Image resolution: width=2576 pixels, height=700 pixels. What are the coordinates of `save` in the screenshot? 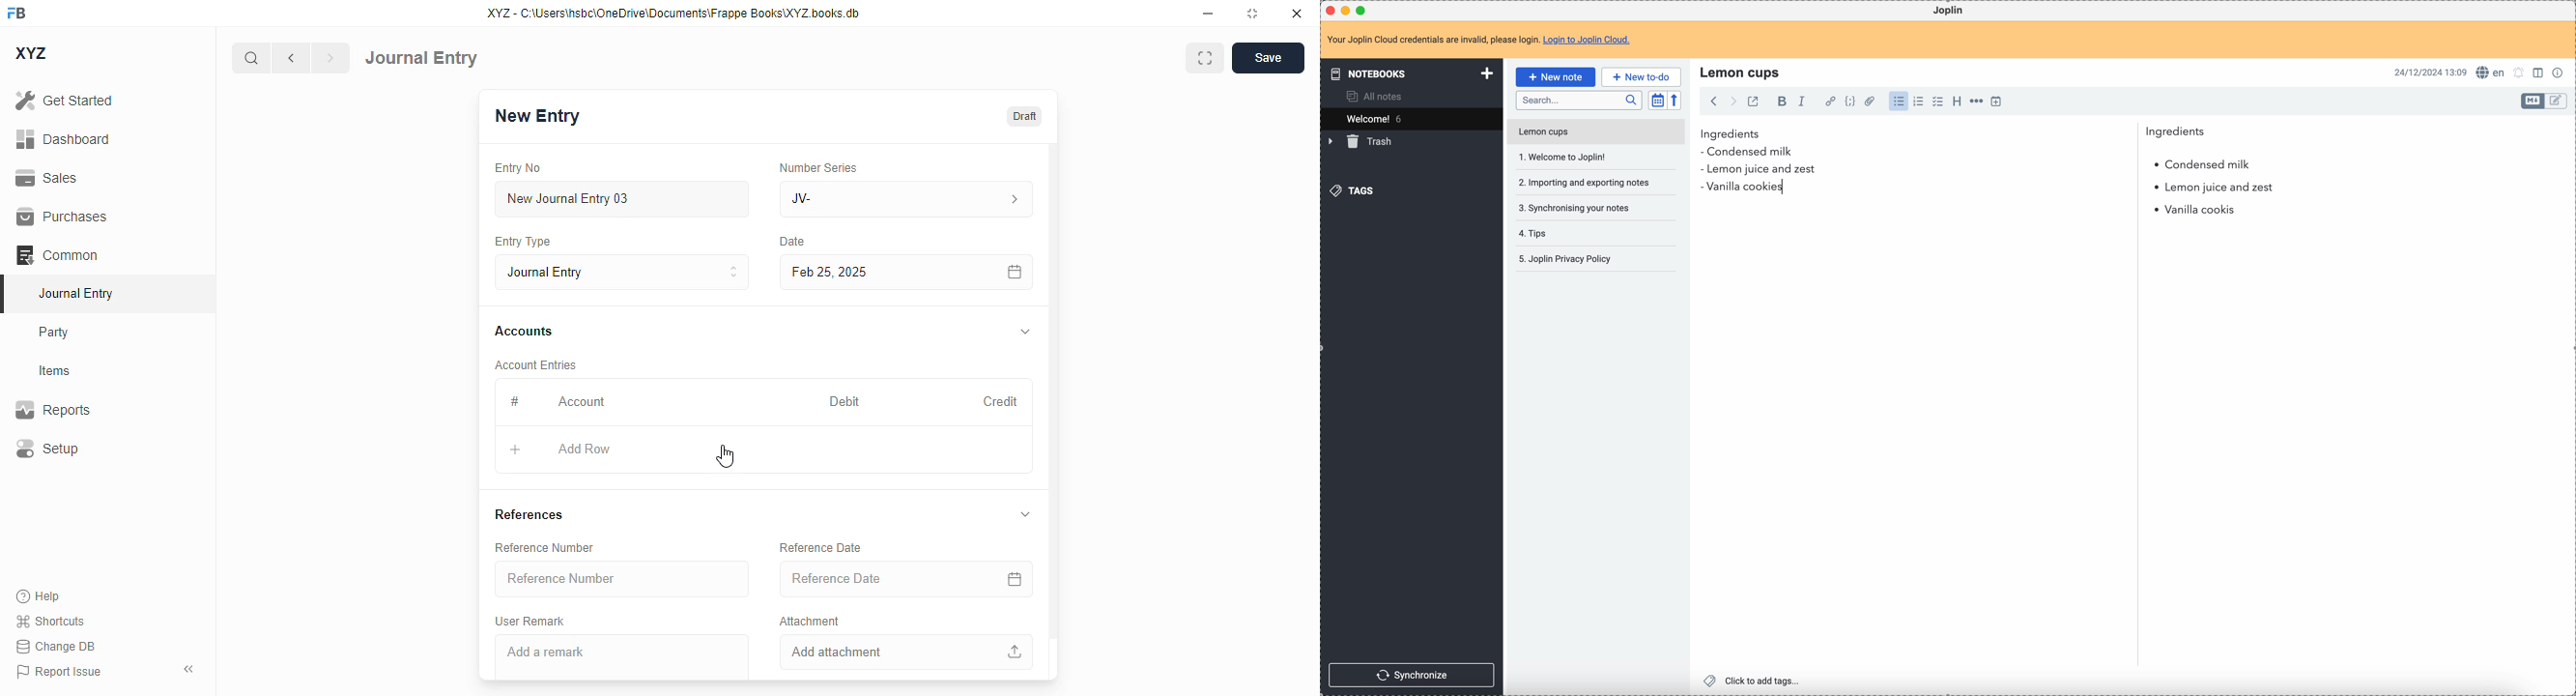 It's located at (1269, 58).